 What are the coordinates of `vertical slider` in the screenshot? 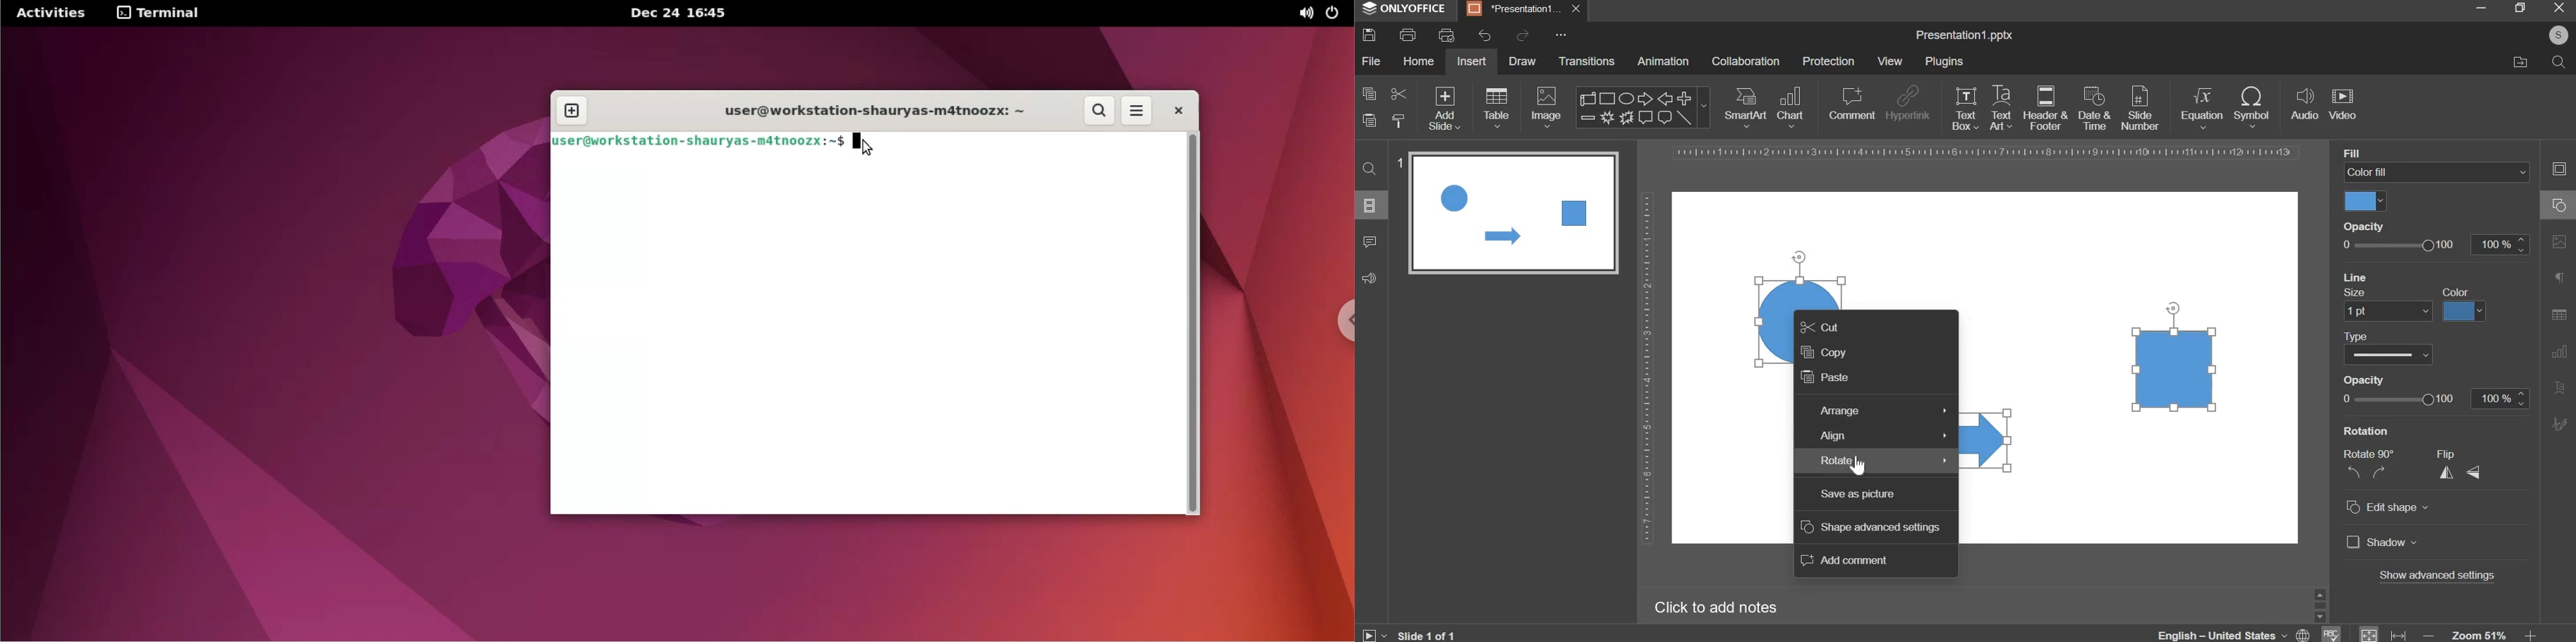 It's located at (2320, 604).